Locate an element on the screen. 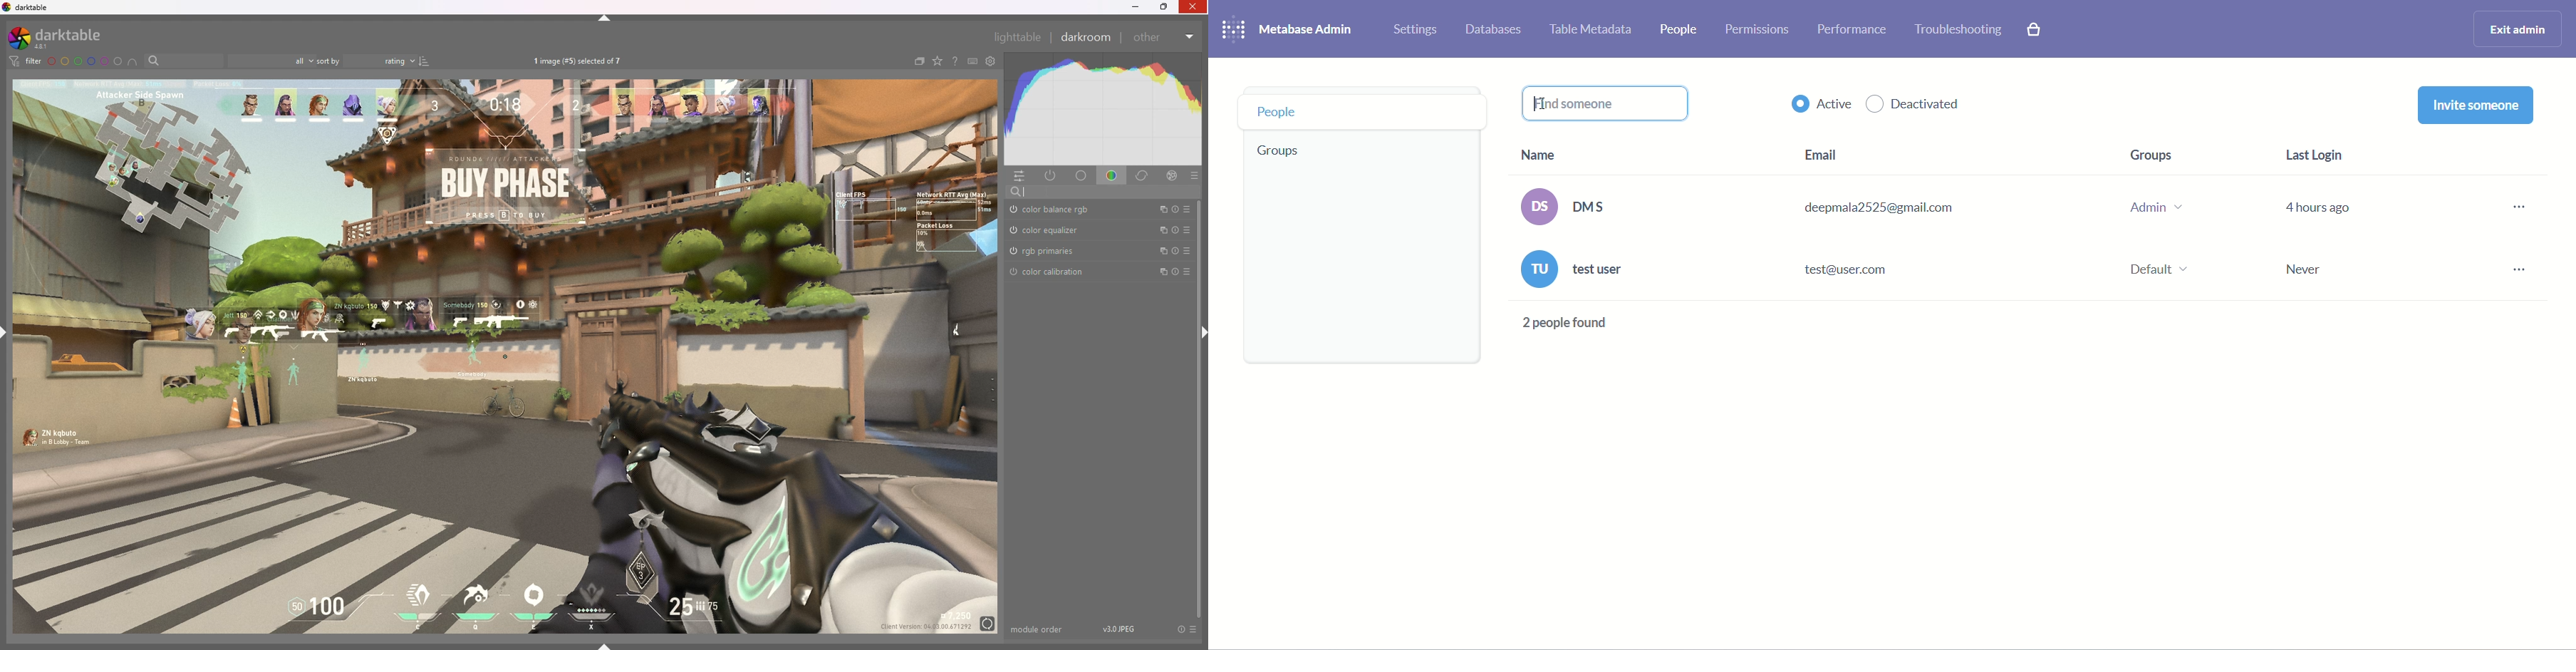  search input is located at coordinates (1104, 191).